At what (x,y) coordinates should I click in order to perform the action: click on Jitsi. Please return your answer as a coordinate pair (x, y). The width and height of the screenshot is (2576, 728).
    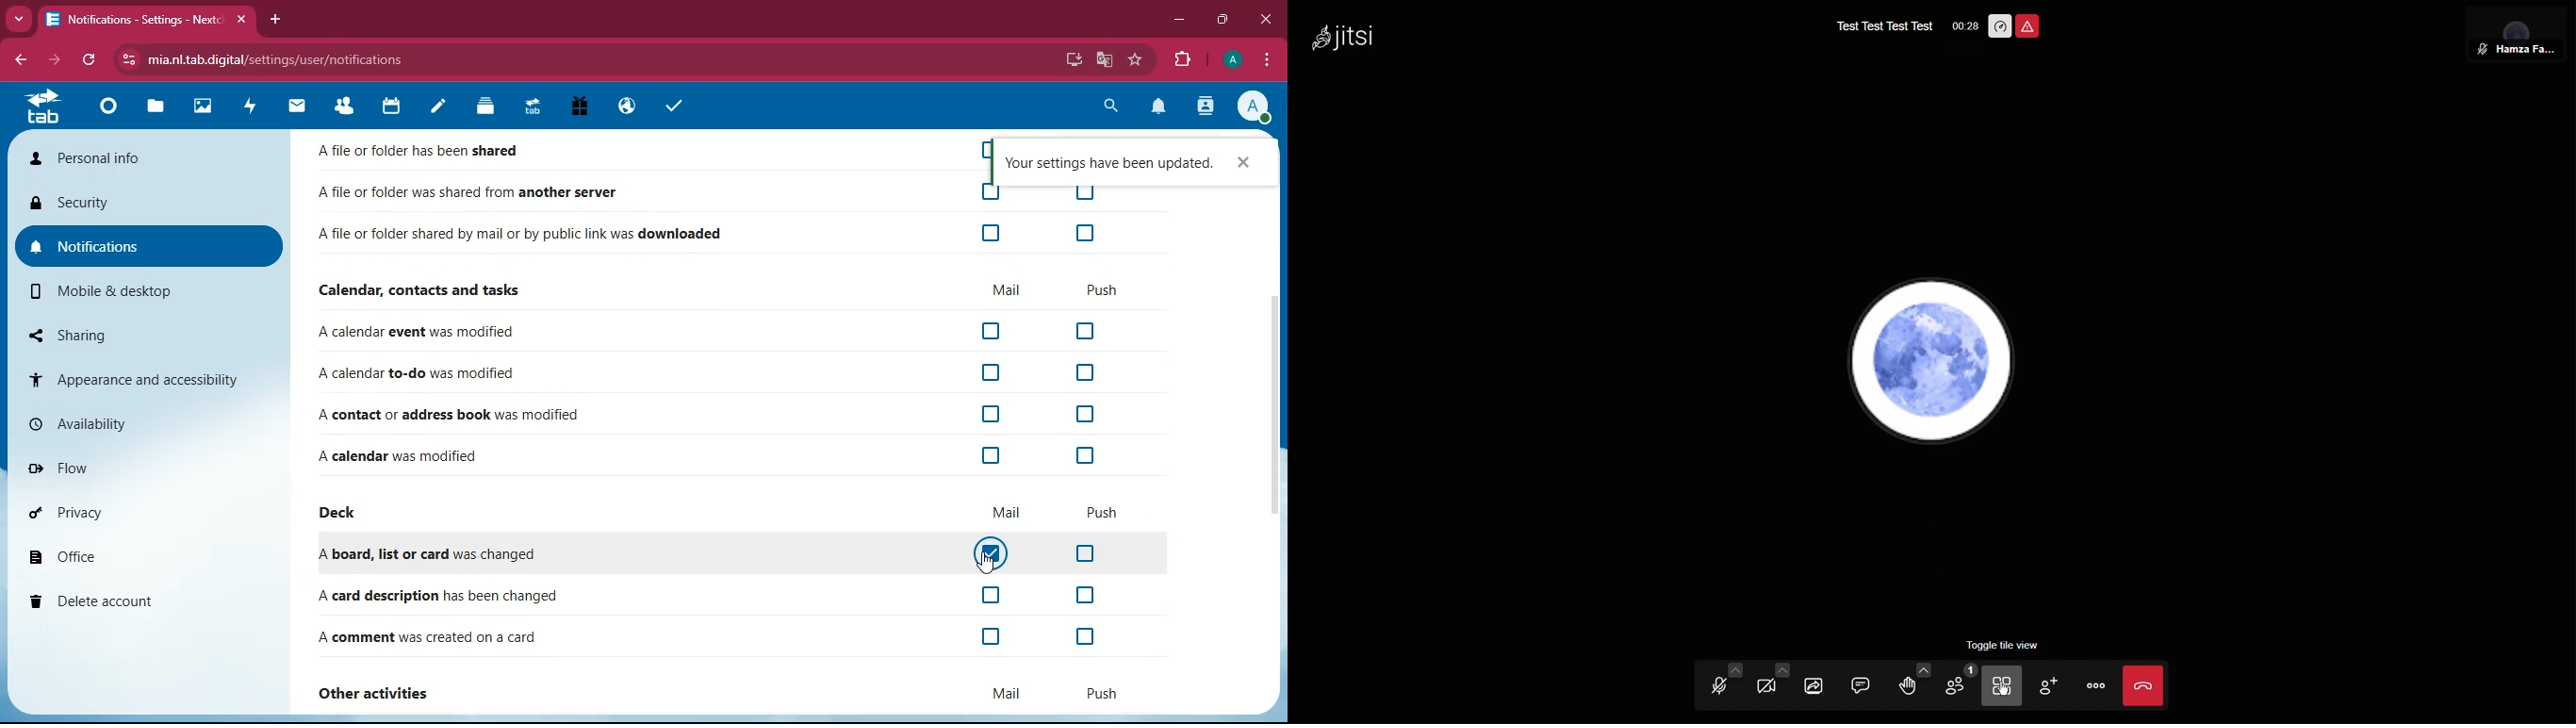
    Looking at the image, I should click on (1340, 35).